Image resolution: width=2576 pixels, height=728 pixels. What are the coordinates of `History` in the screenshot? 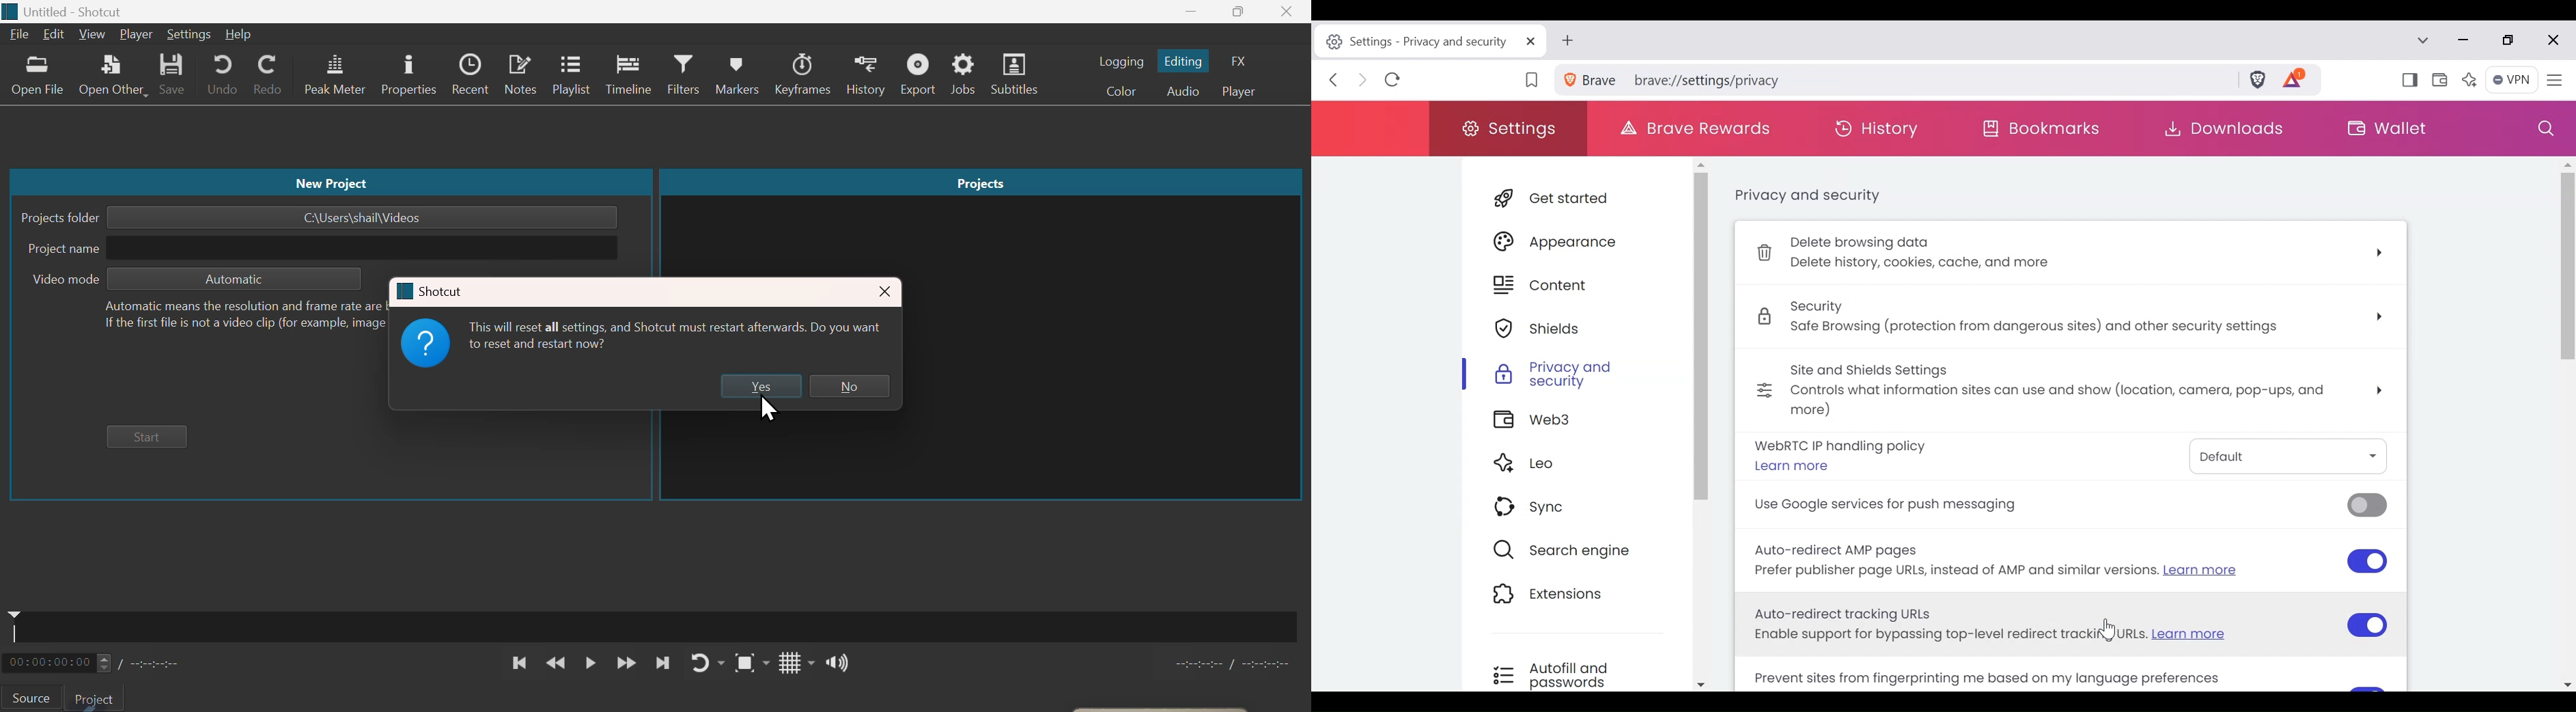 It's located at (1882, 127).